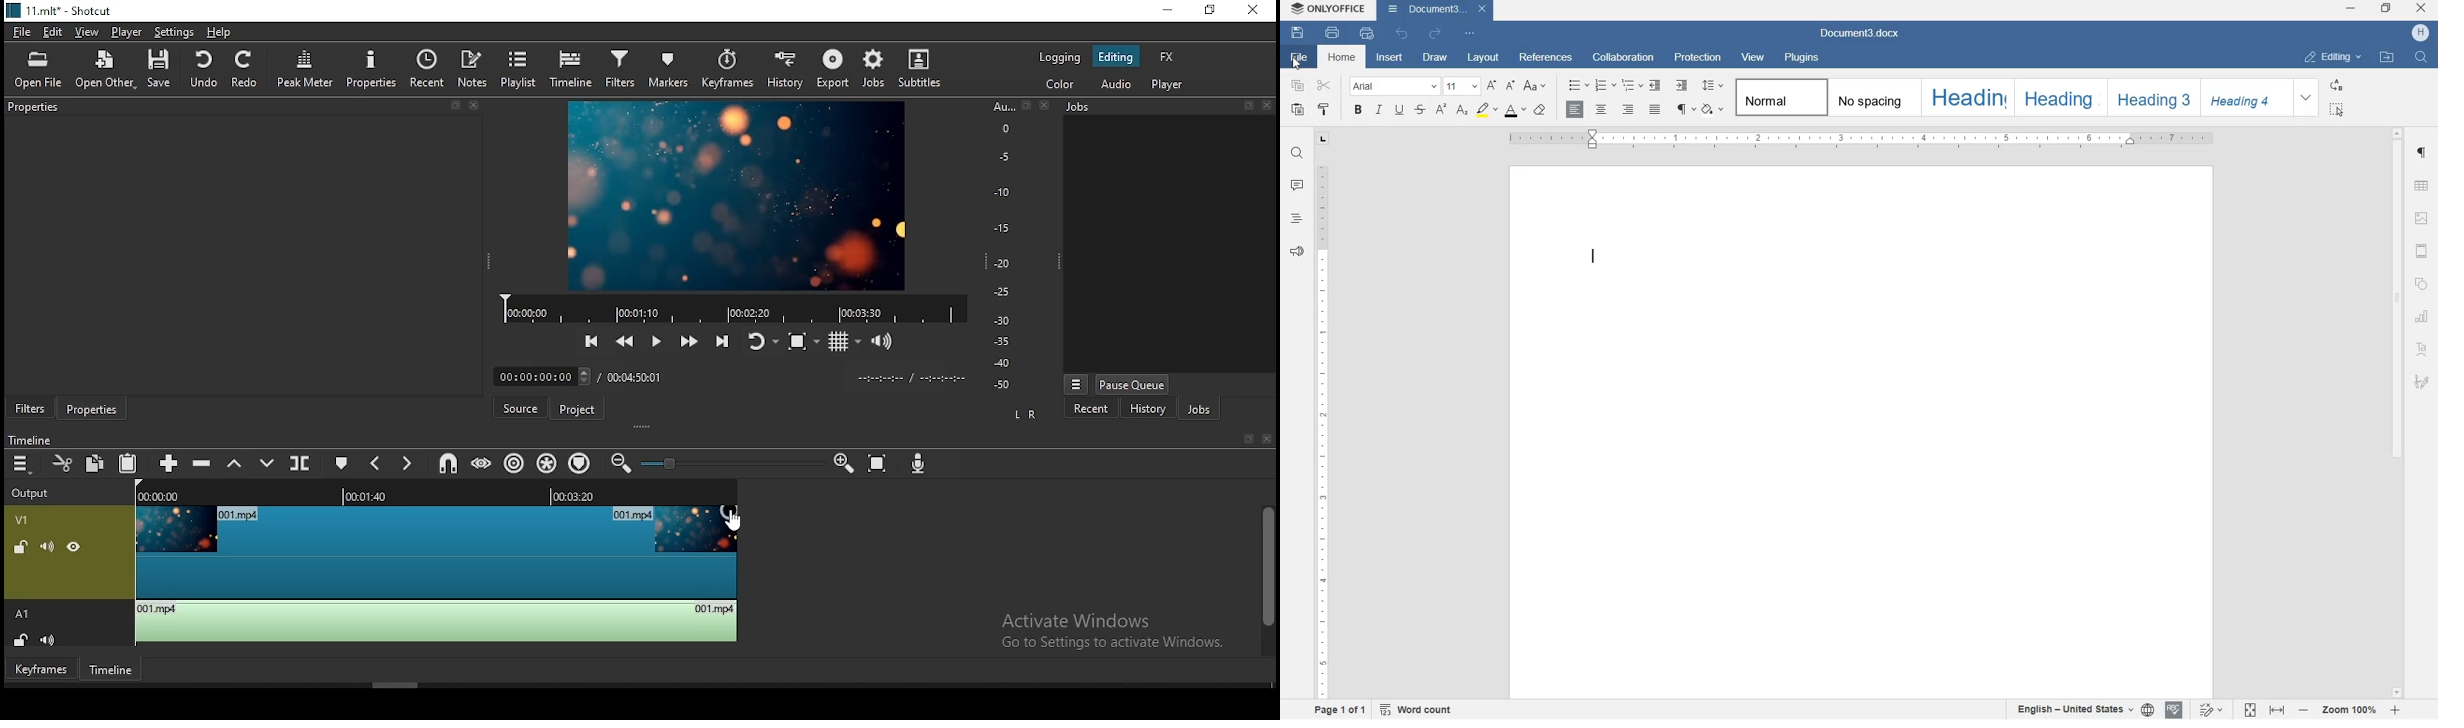 The image size is (2464, 728). I want to click on settings, so click(174, 31).